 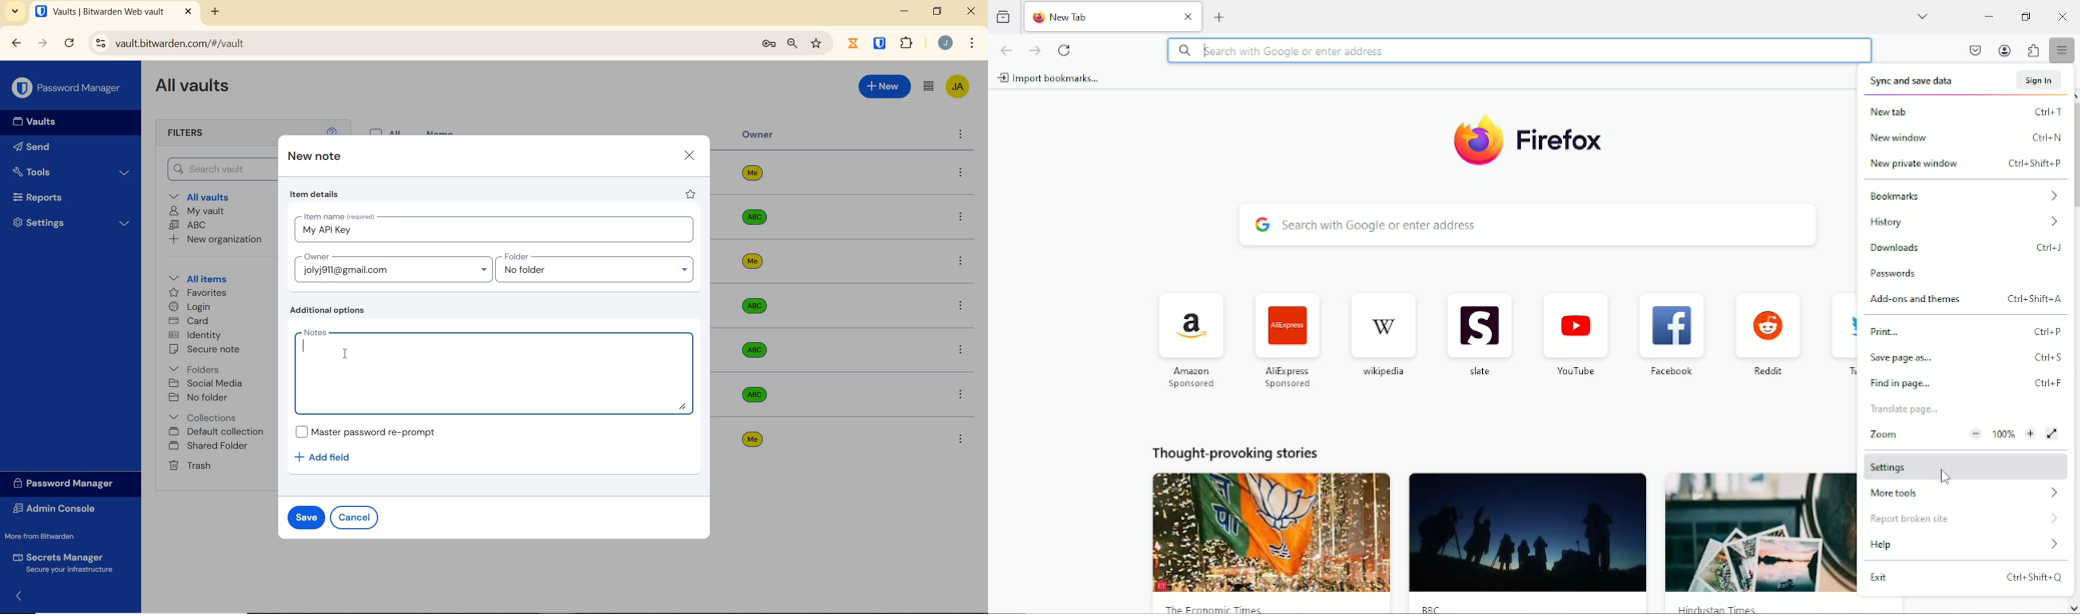 What do you see at coordinates (1966, 544) in the screenshot?
I see `Help >` at bounding box center [1966, 544].